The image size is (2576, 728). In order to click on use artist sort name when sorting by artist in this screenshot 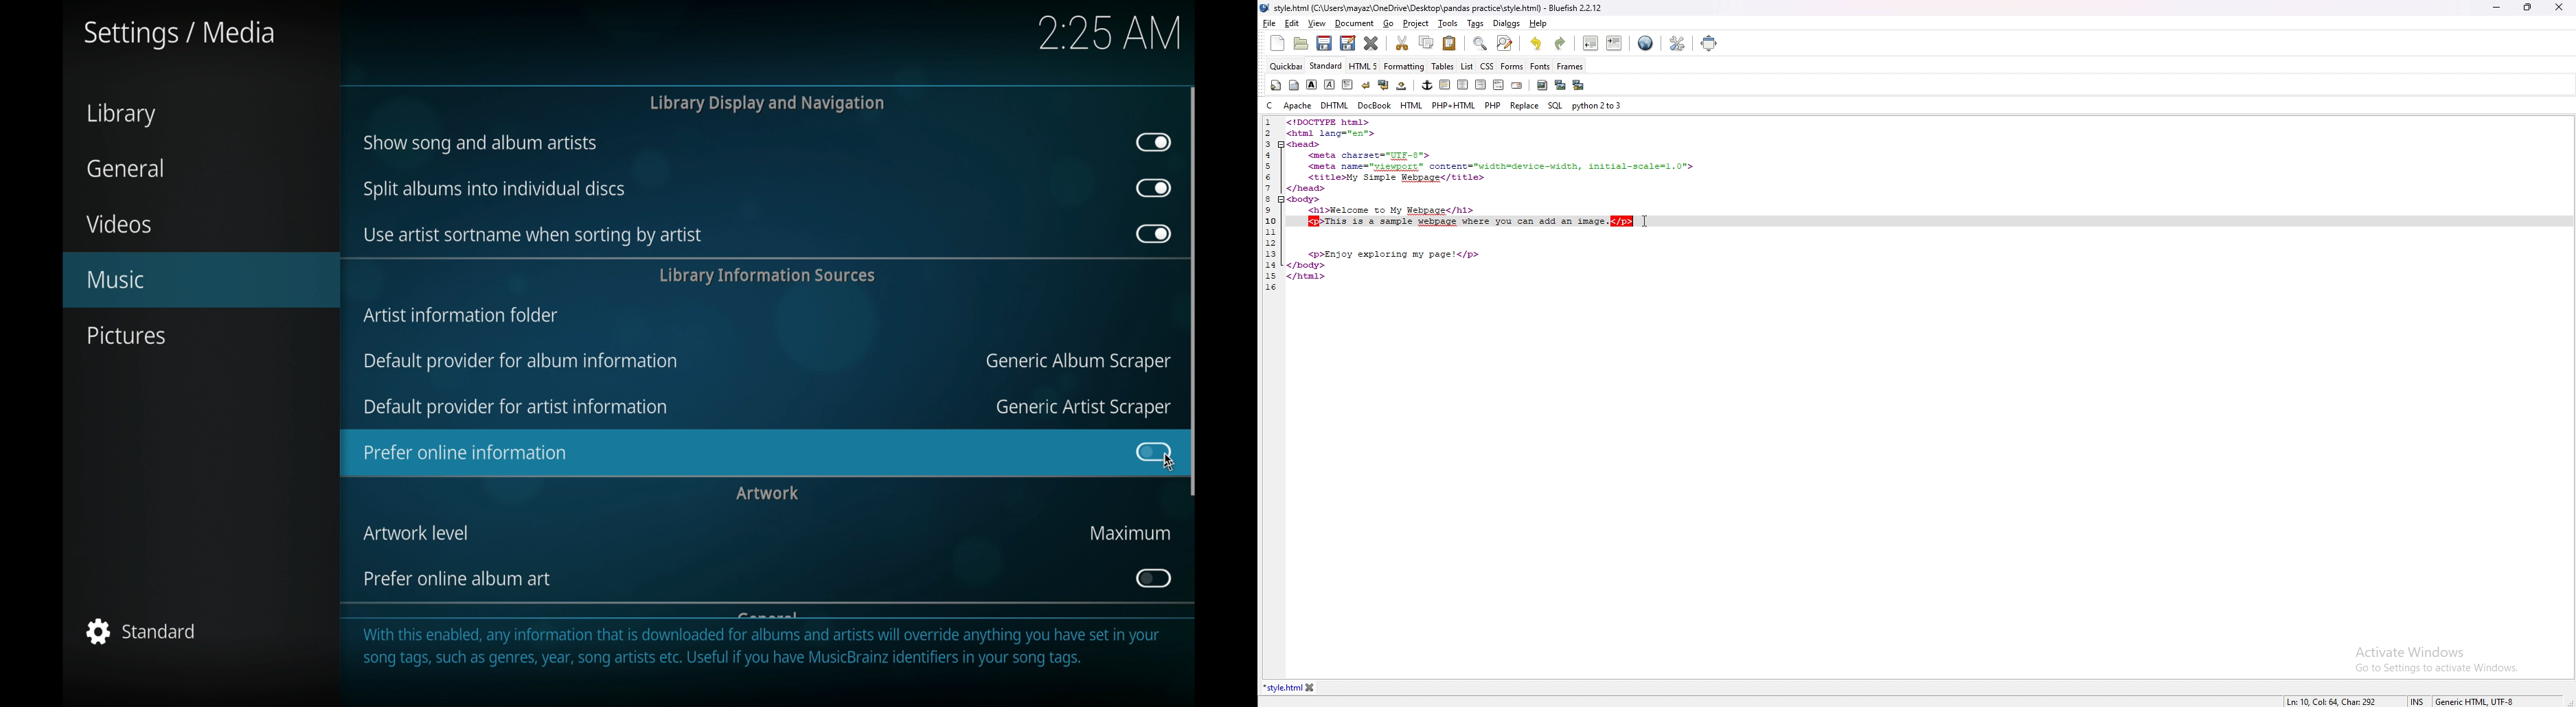, I will do `click(534, 236)`.